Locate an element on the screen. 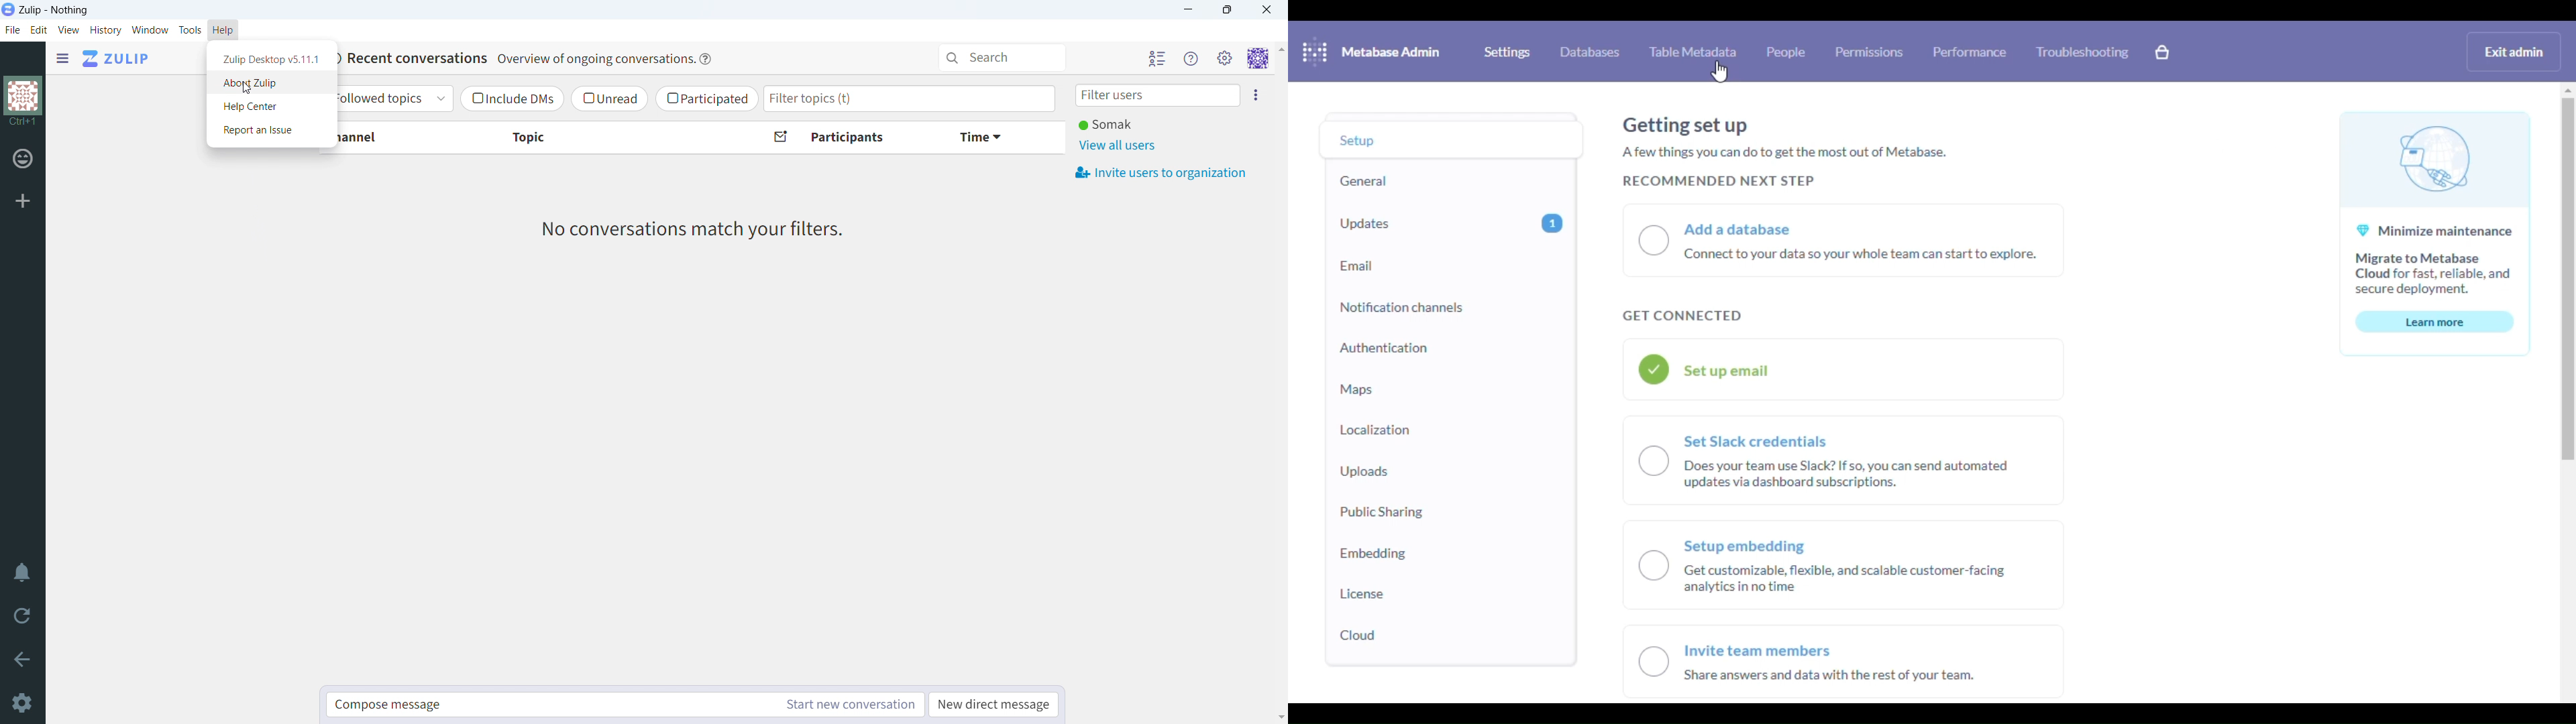 The height and width of the screenshot is (728, 2576). help center is located at coordinates (266, 107).